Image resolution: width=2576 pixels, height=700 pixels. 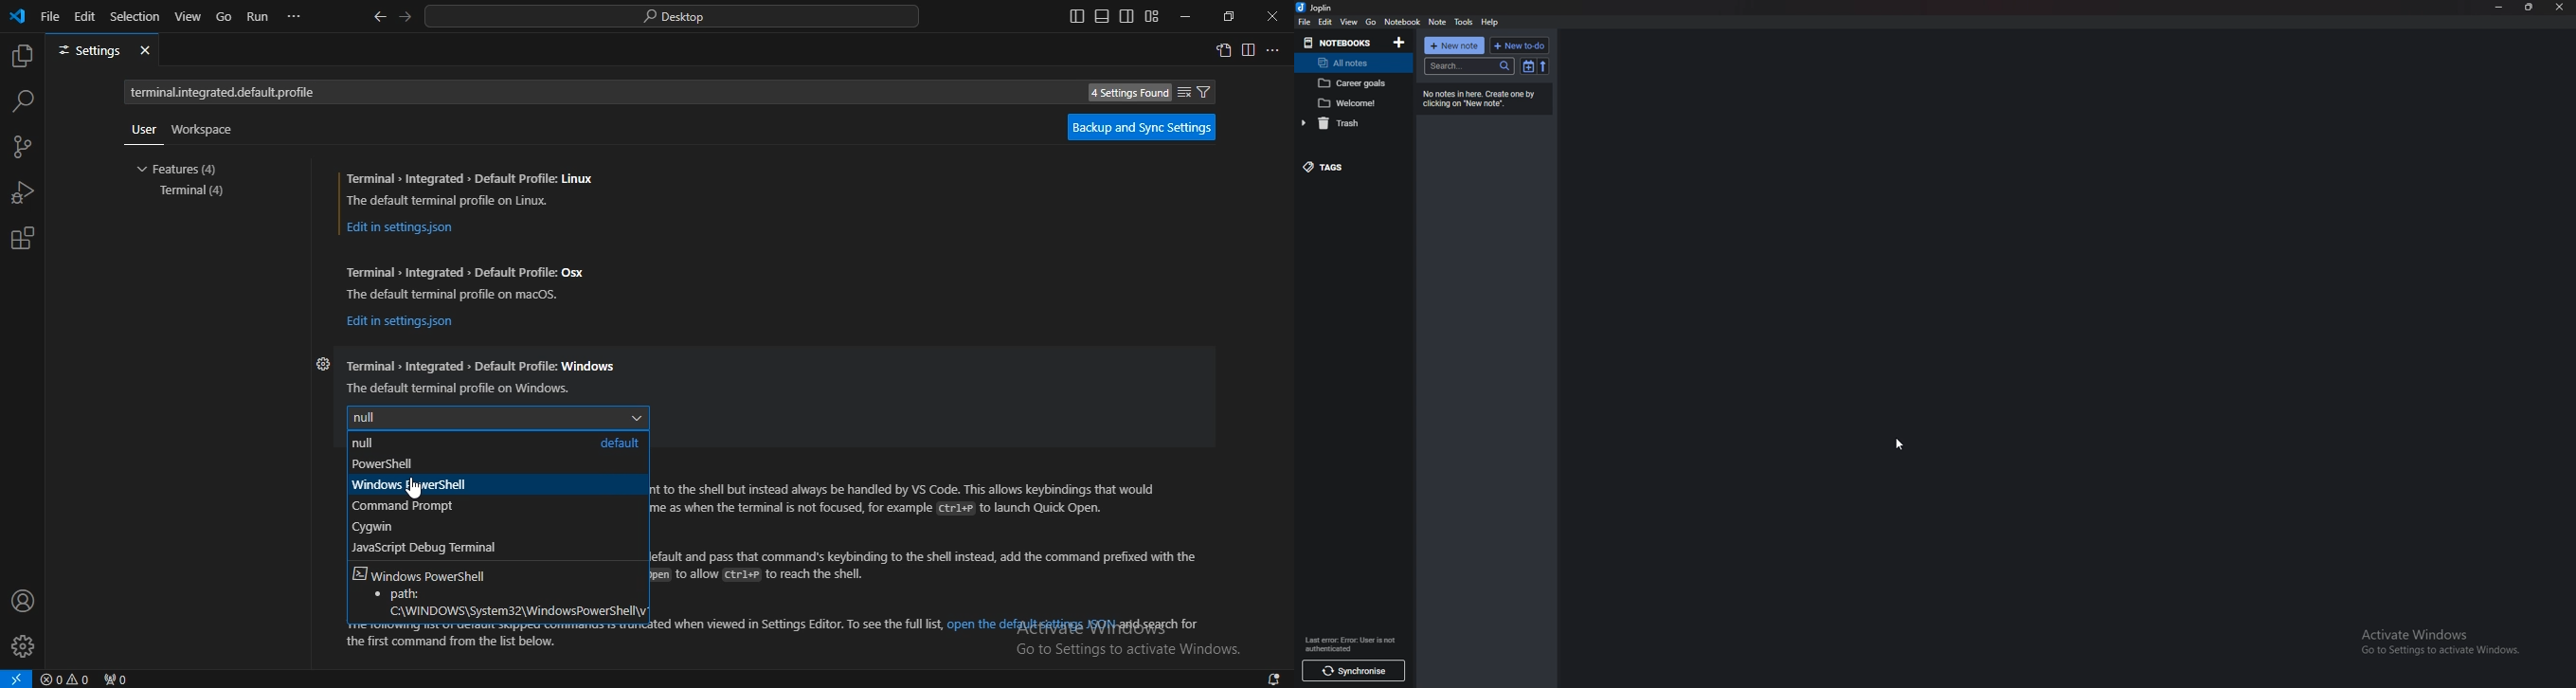 What do you see at coordinates (1101, 16) in the screenshot?
I see `toggle panel` at bounding box center [1101, 16].